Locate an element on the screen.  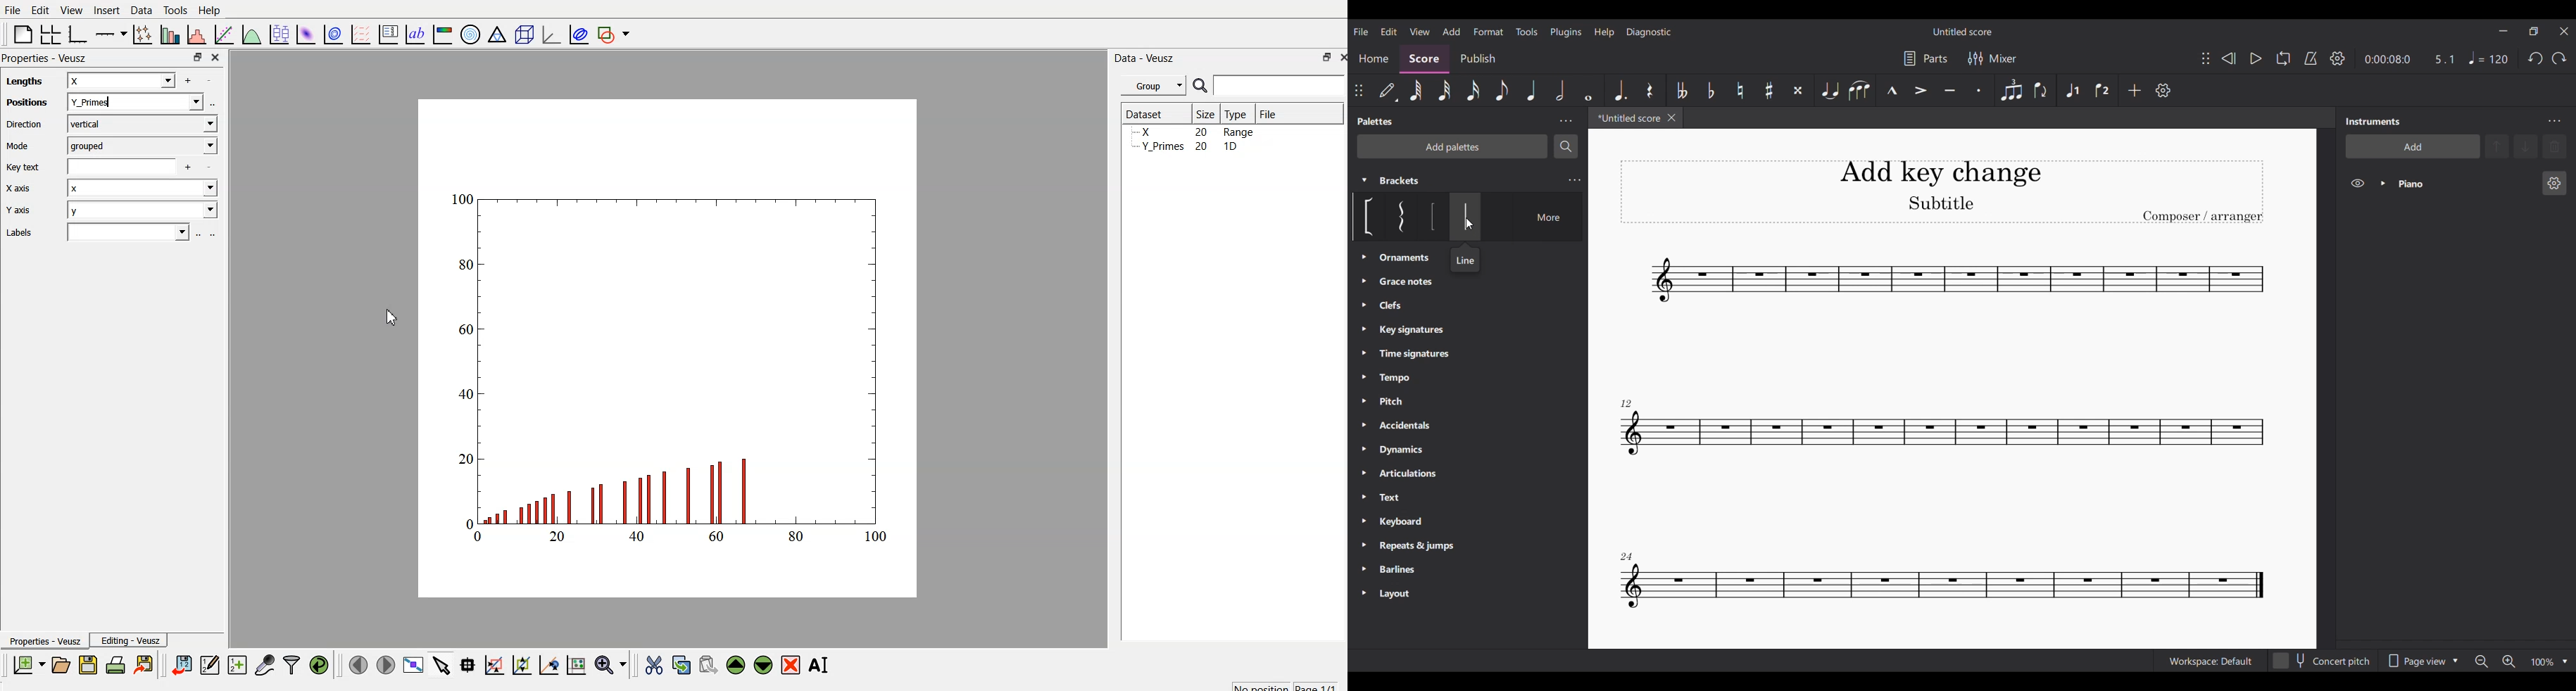
Publish section is located at coordinates (1477, 59).